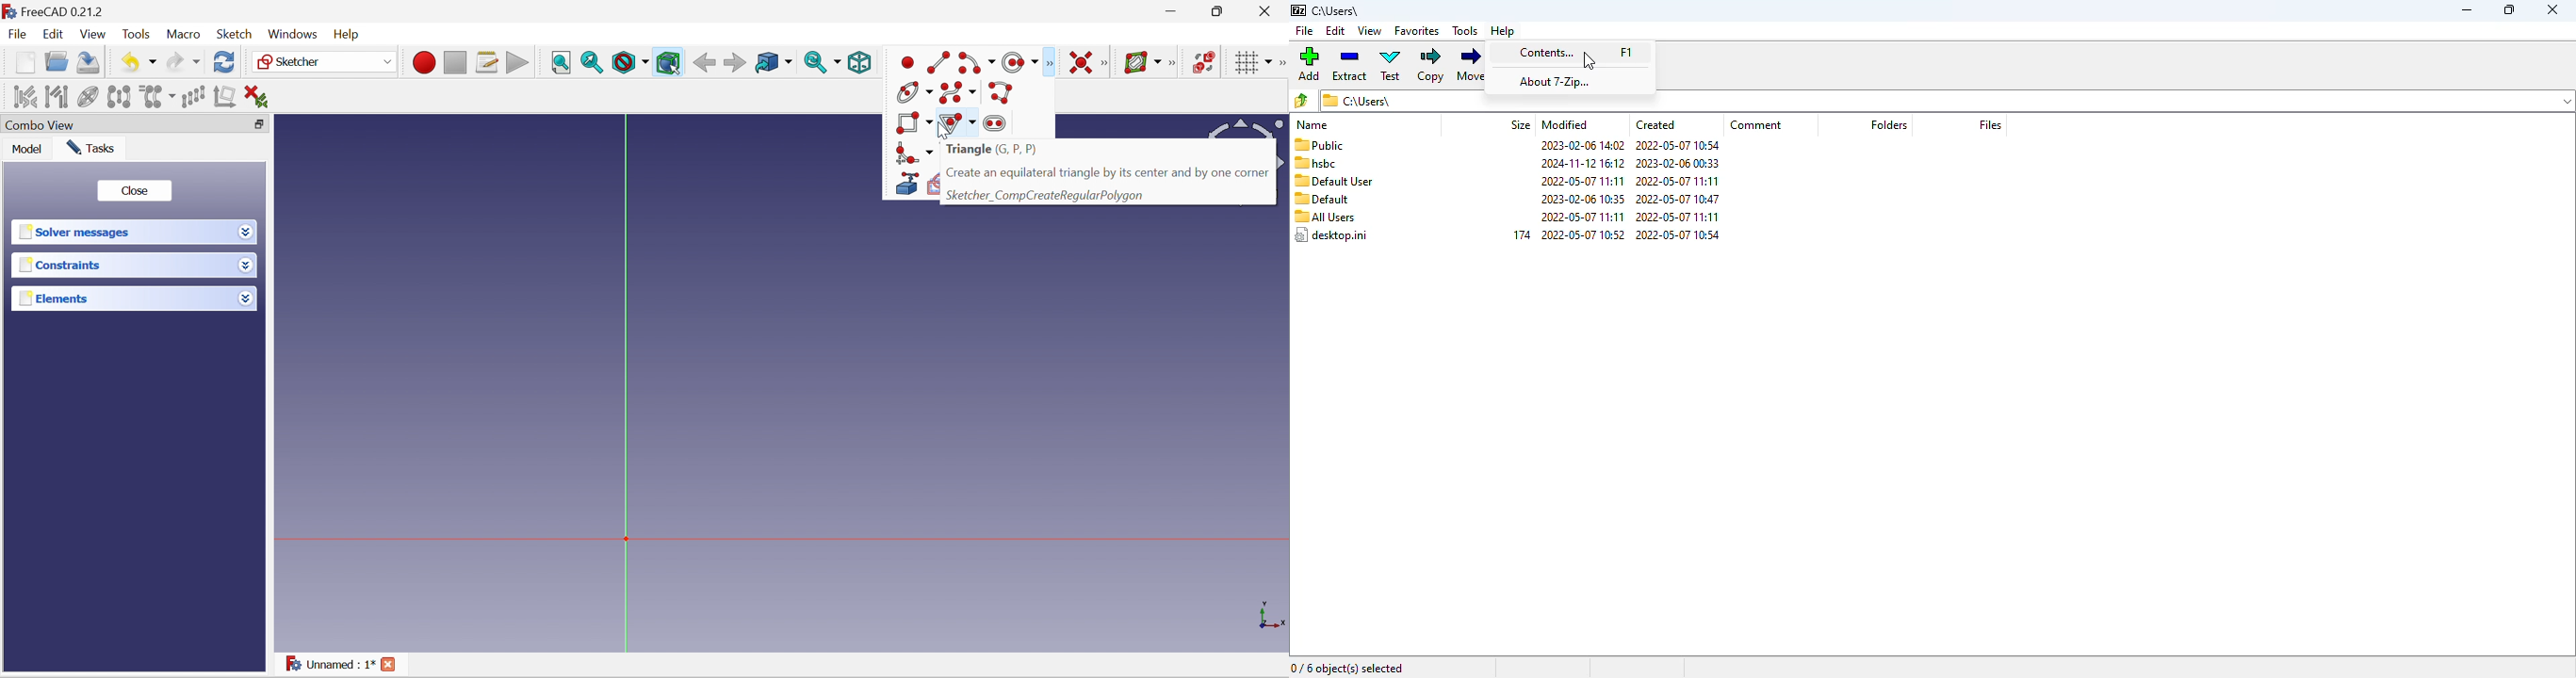 This screenshot has height=700, width=2576. What do you see at coordinates (91, 63) in the screenshot?
I see `Save` at bounding box center [91, 63].